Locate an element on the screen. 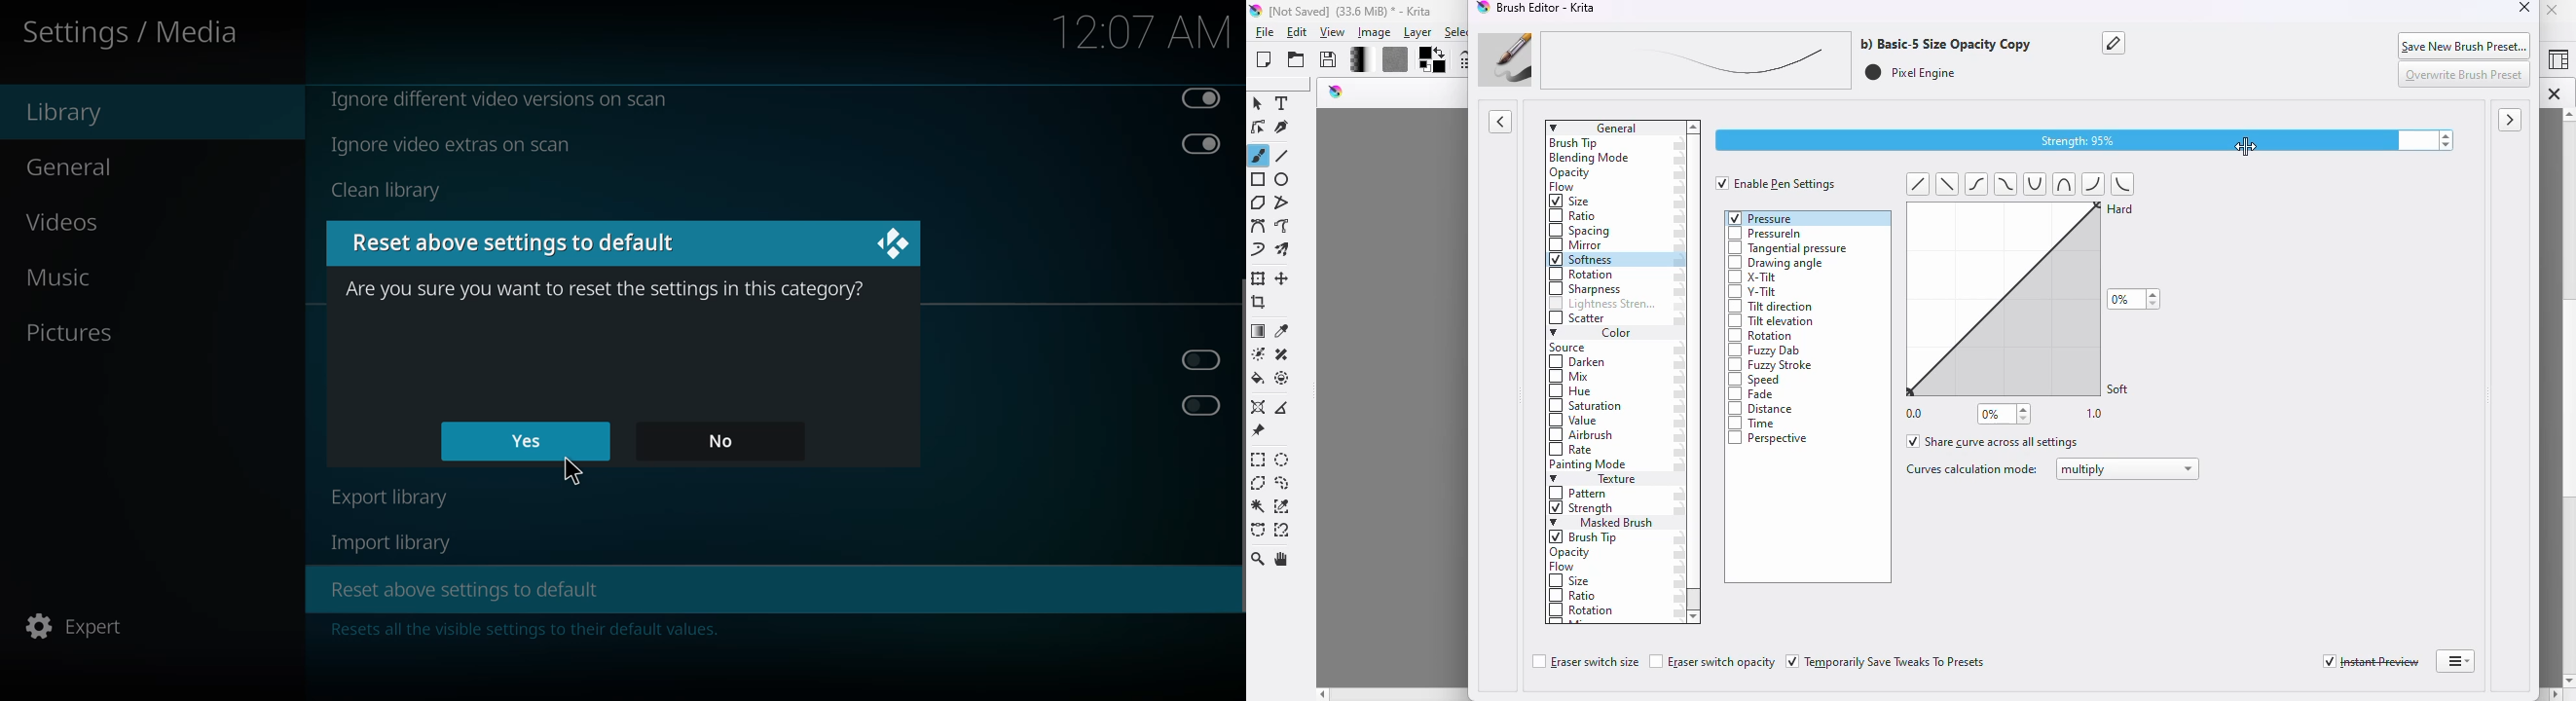  disabled is located at coordinates (1201, 145).